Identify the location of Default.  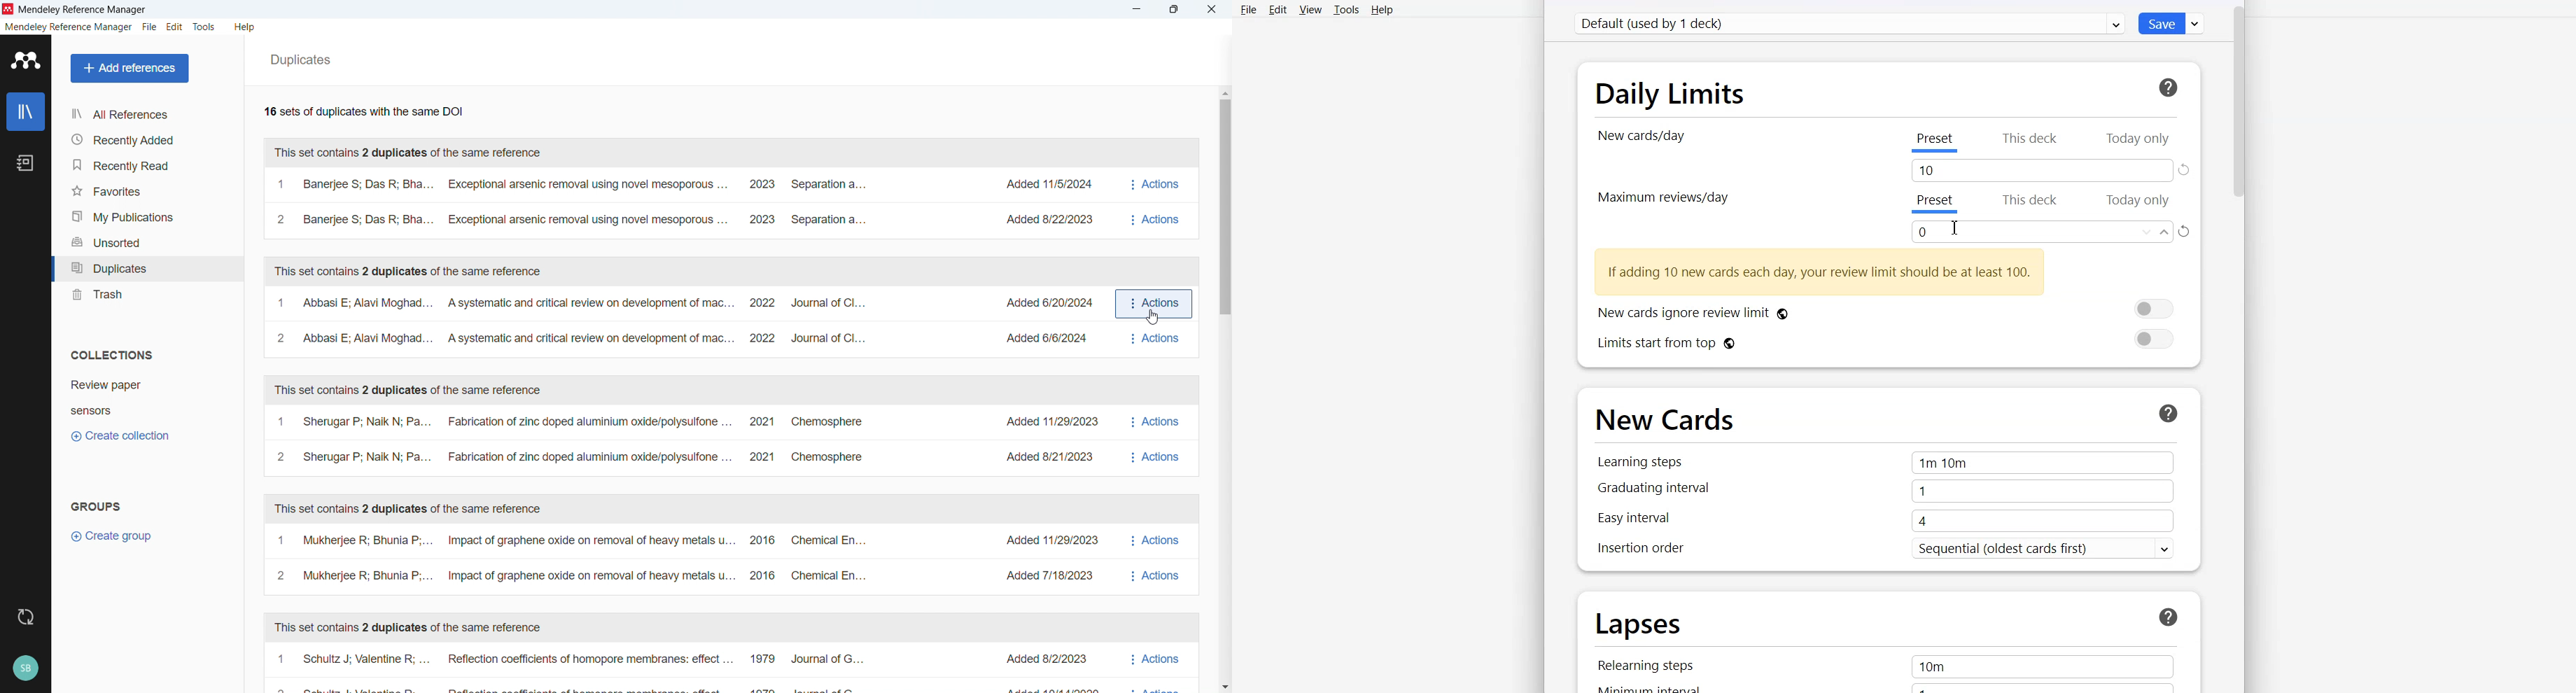
(1851, 24).